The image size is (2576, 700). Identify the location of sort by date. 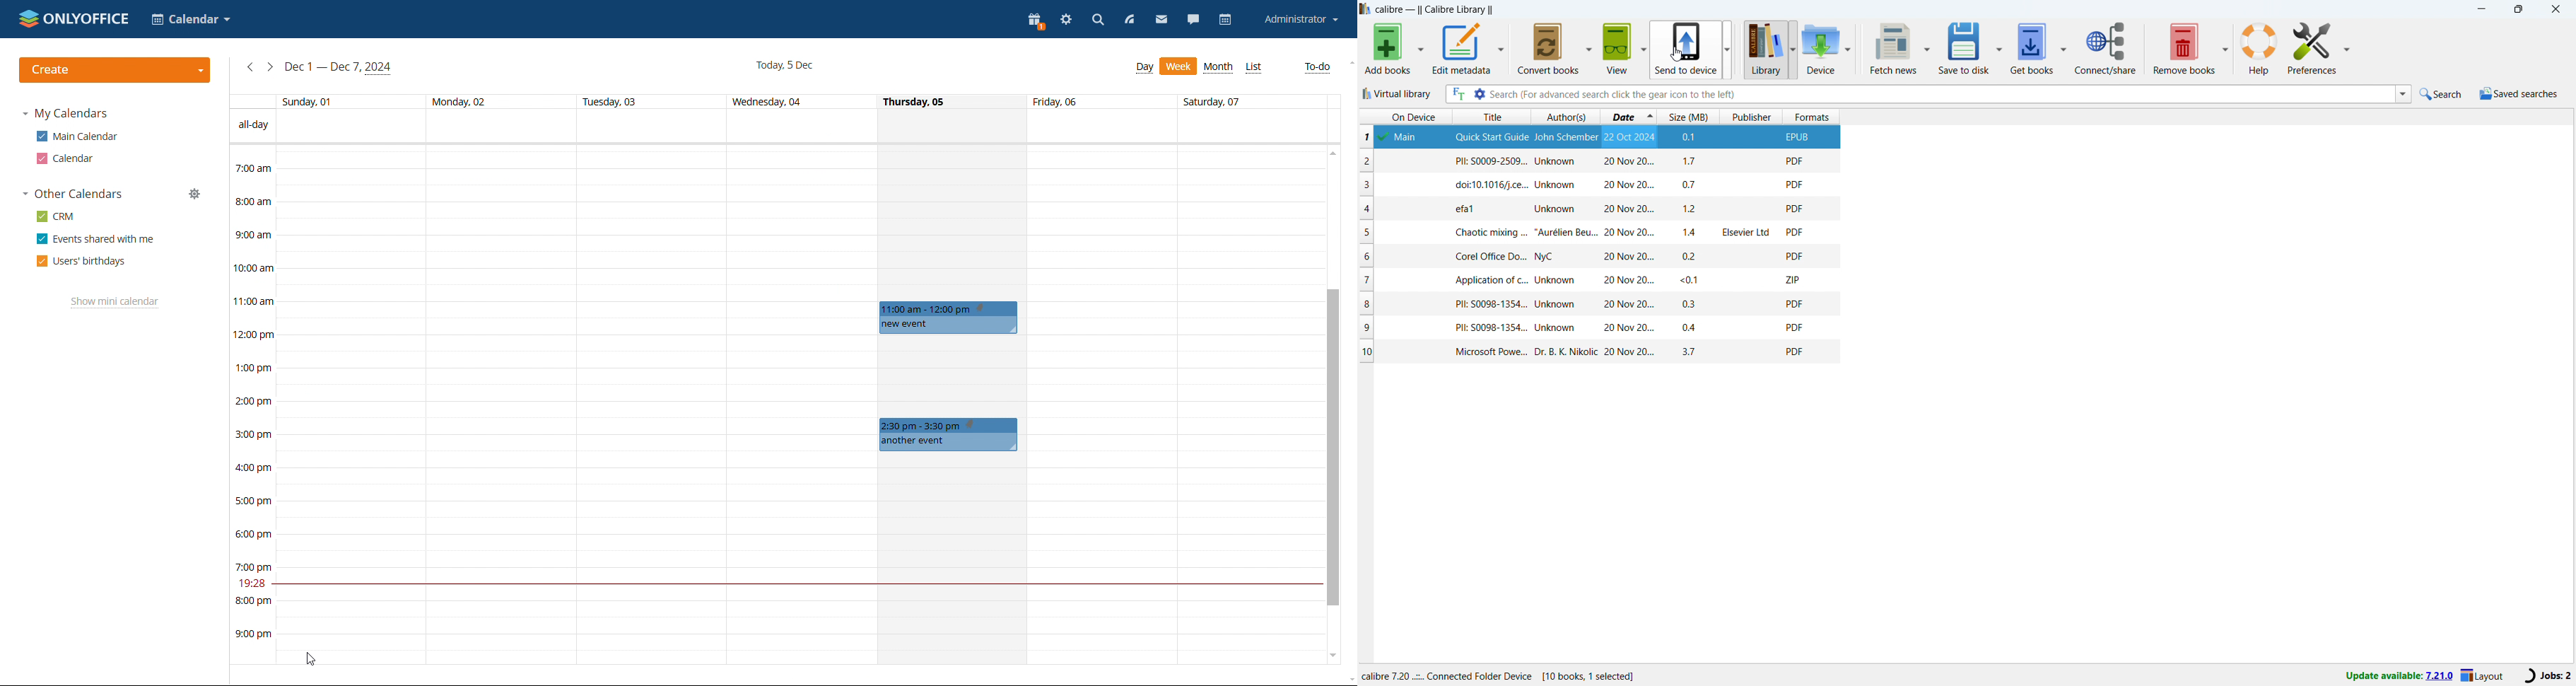
(1628, 116).